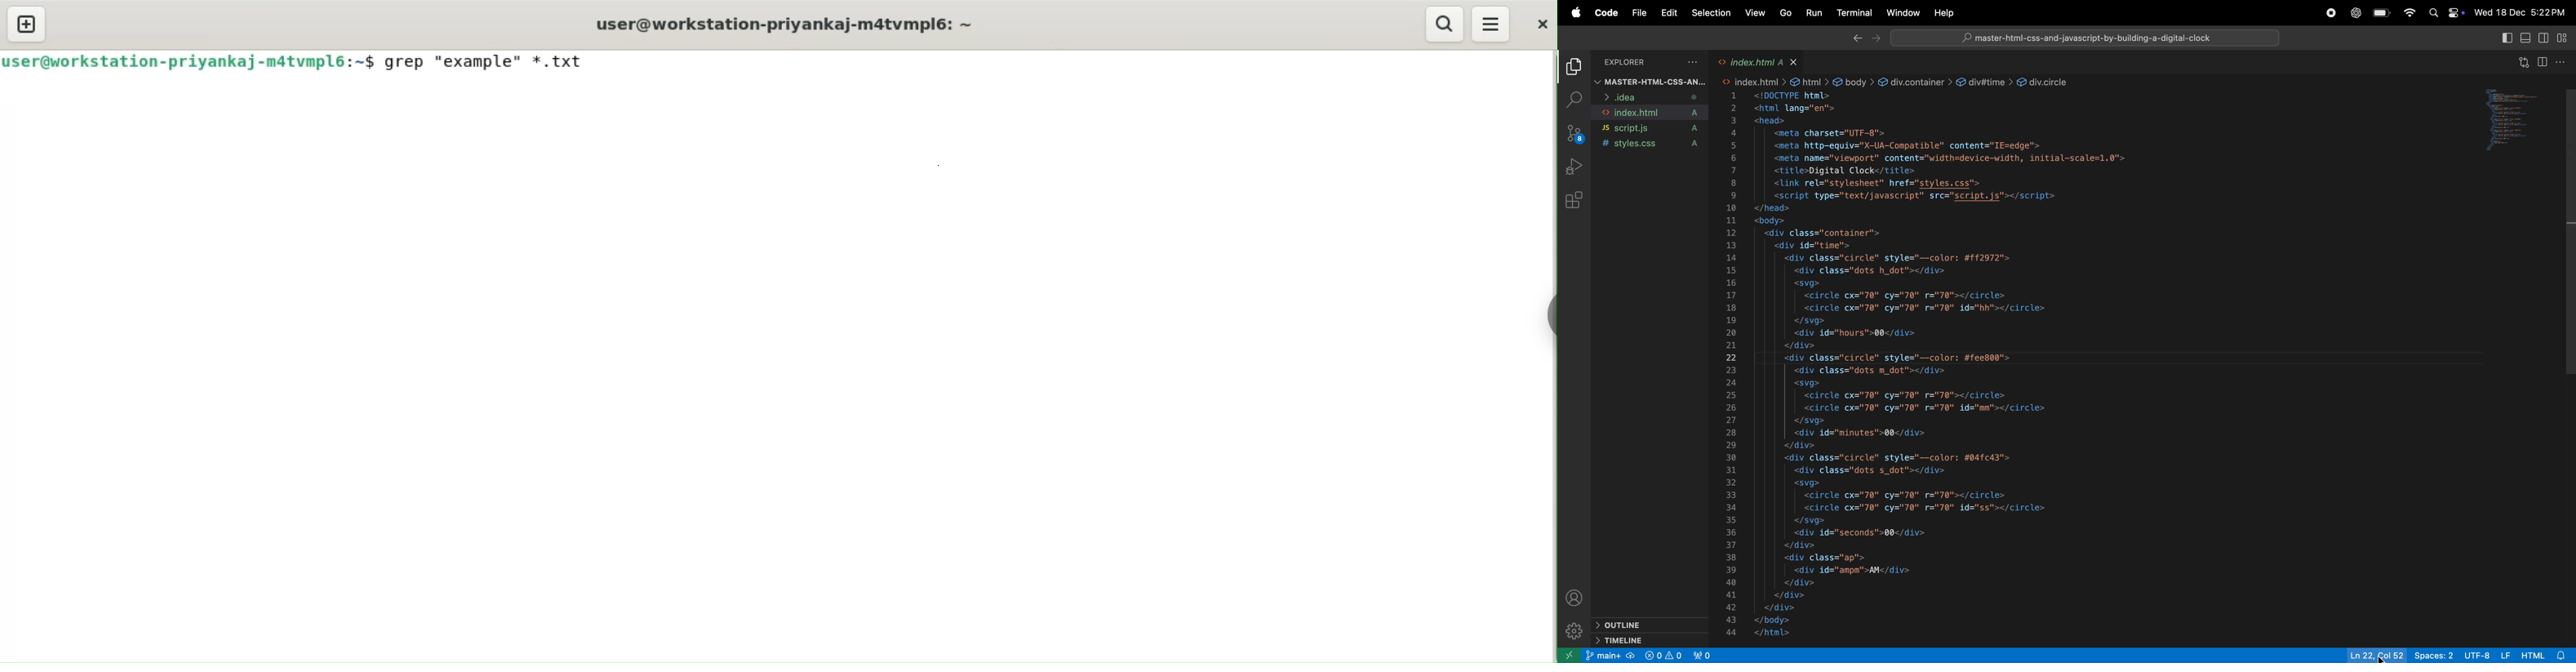 This screenshot has height=672, width=2576. What do you see at coordinates (2355, 12) in the screenshot?
I see `chatgpt` at bounding box center [2355, 12].